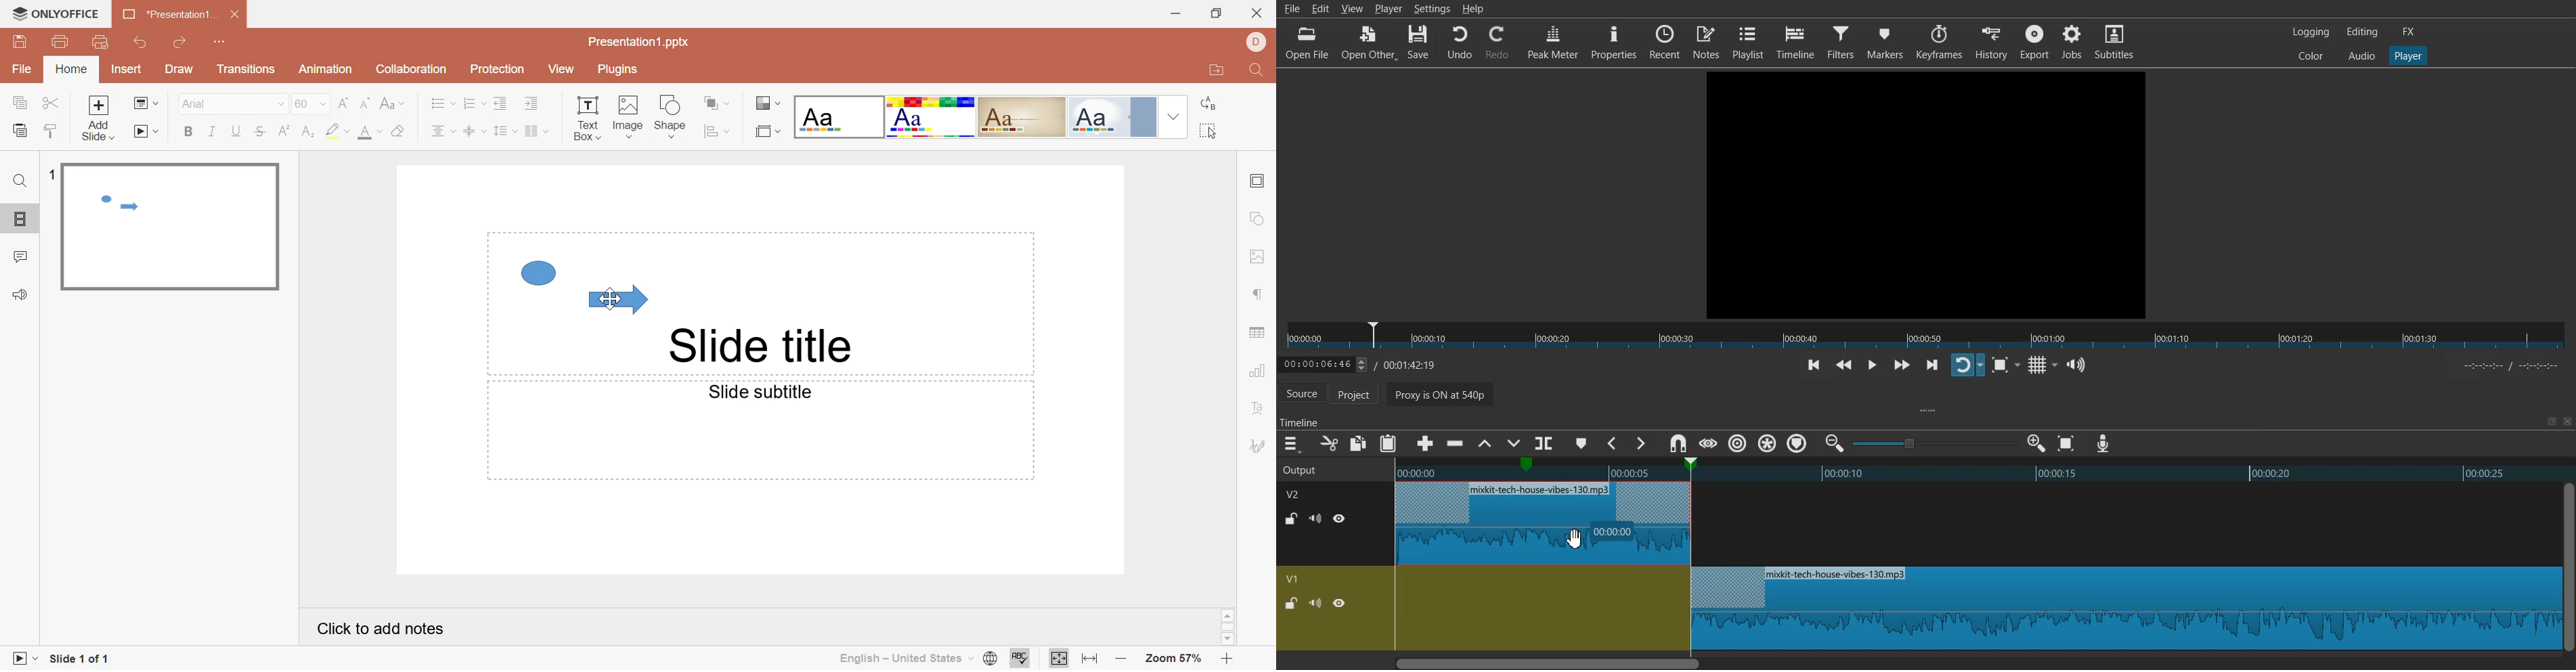  I want to click on Slide title, so click(755, 344).